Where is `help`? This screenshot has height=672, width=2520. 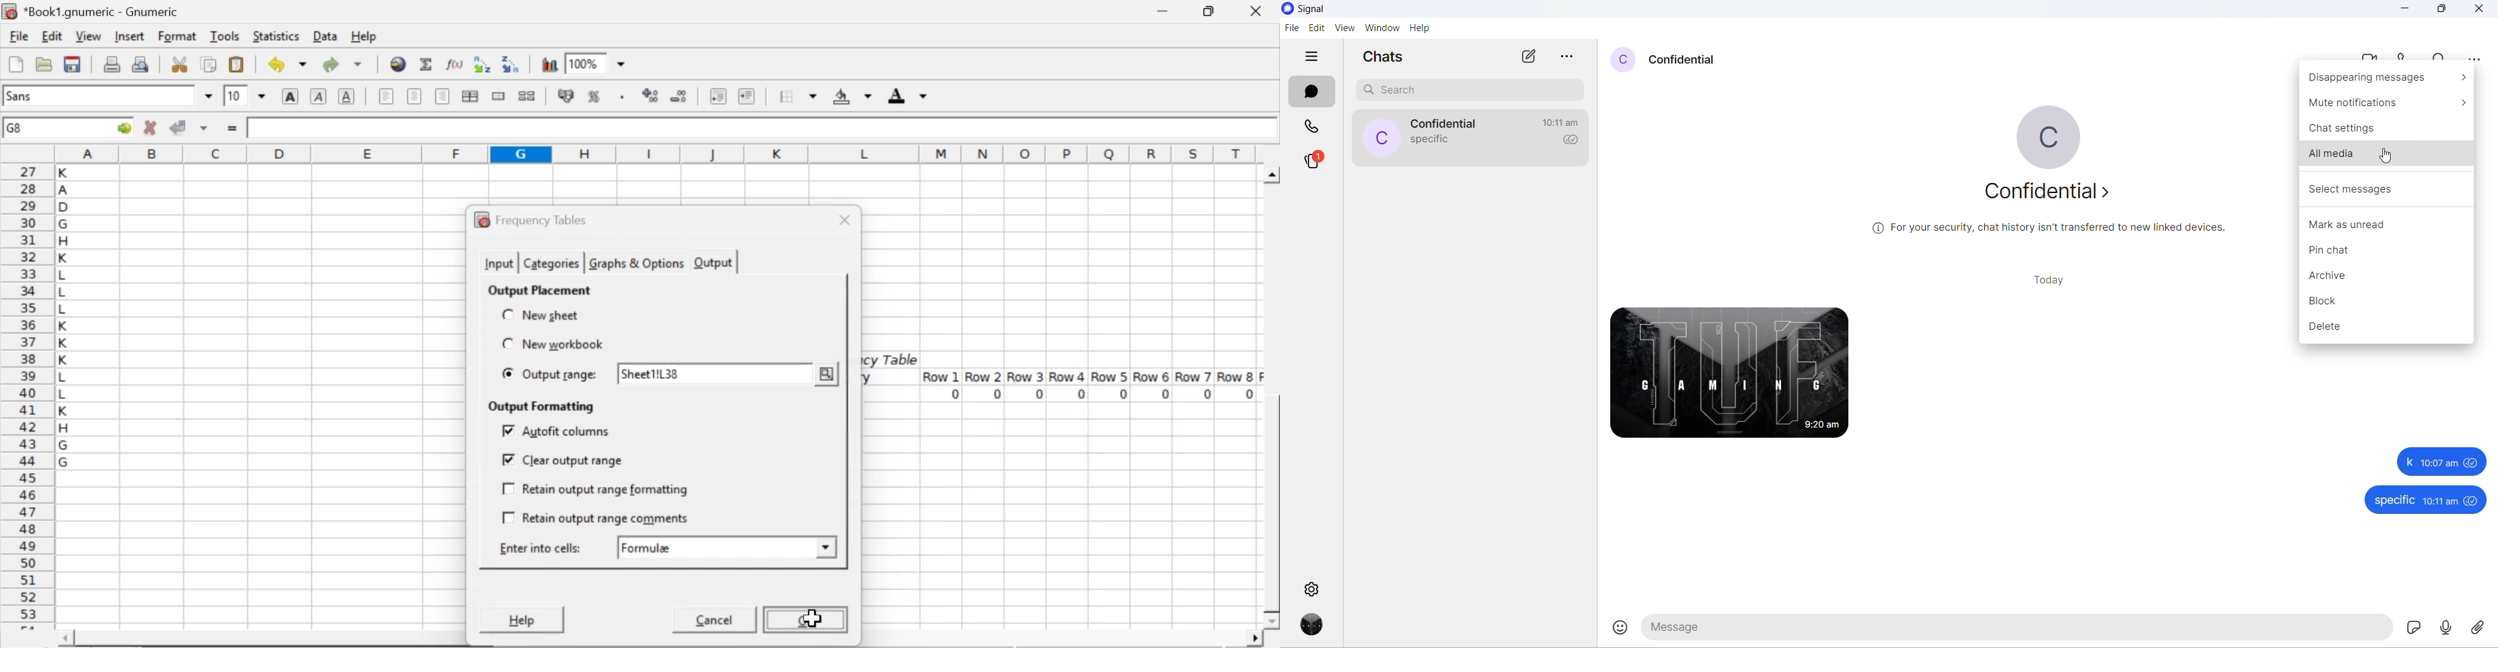
help is located at coordinates (1420, 28).